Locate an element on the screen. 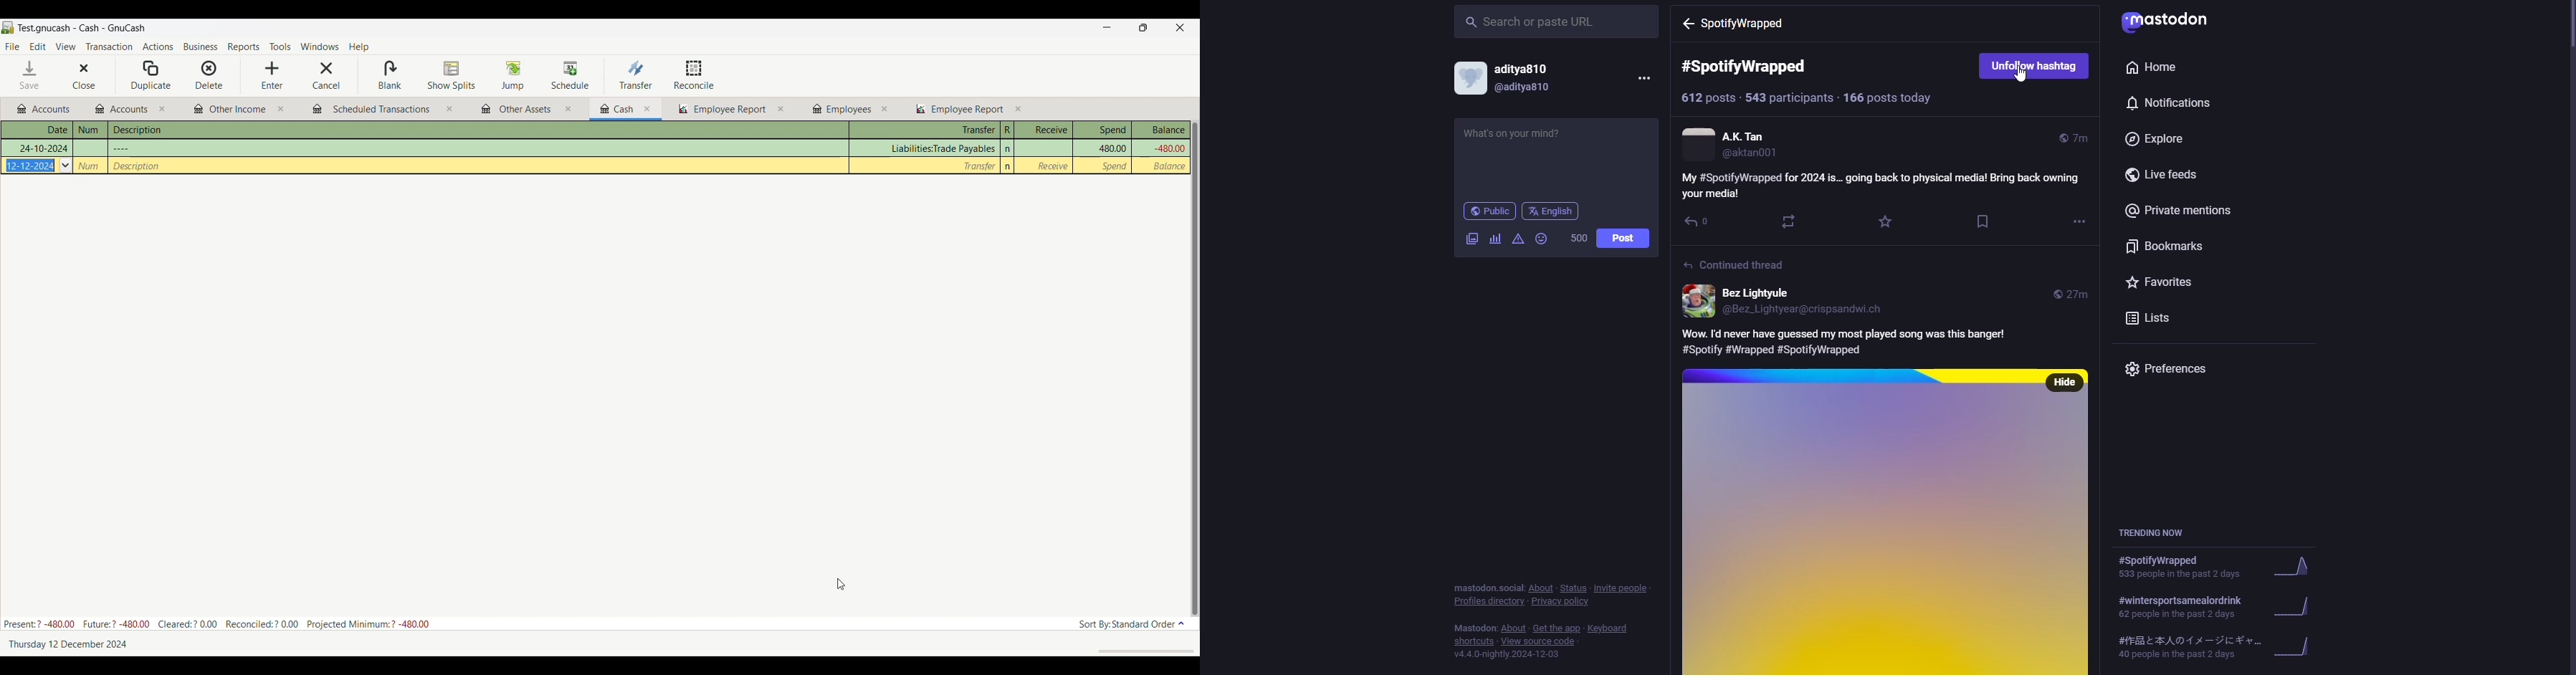 The image size is (2576, 700). reply is located at coordinates (1698, 222).